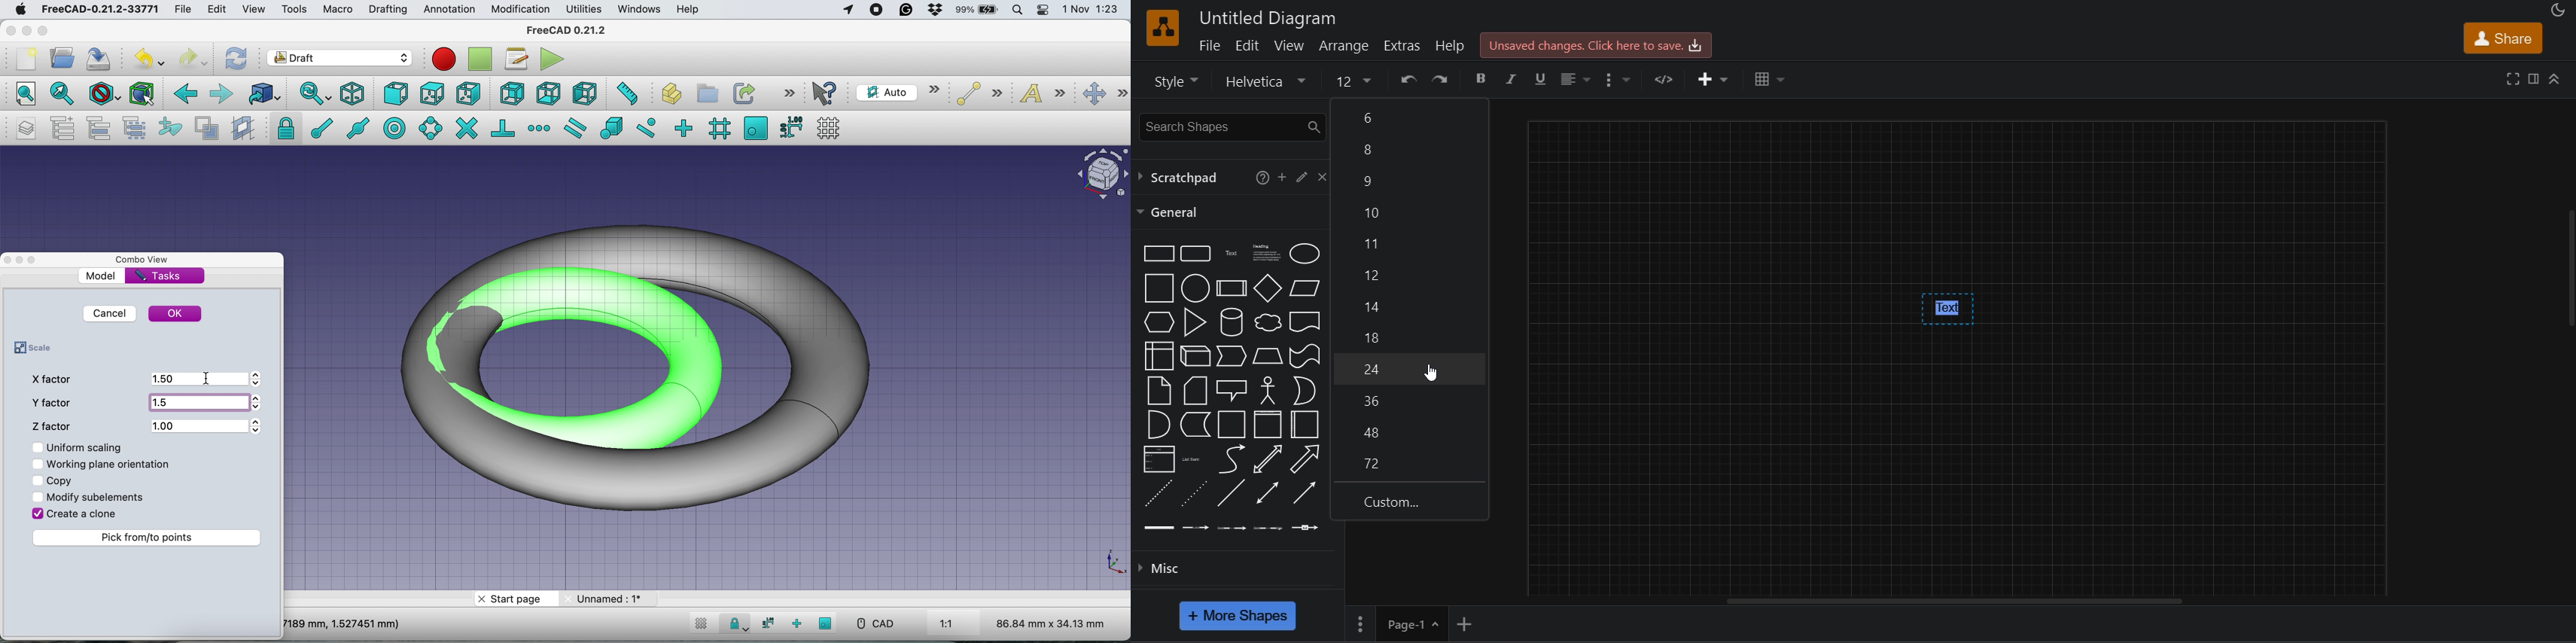 The height and width of the screenshot is (644, 2576). Describe the element at coordinates (315, 94) in the screenshot. I see `sync view` at that location.